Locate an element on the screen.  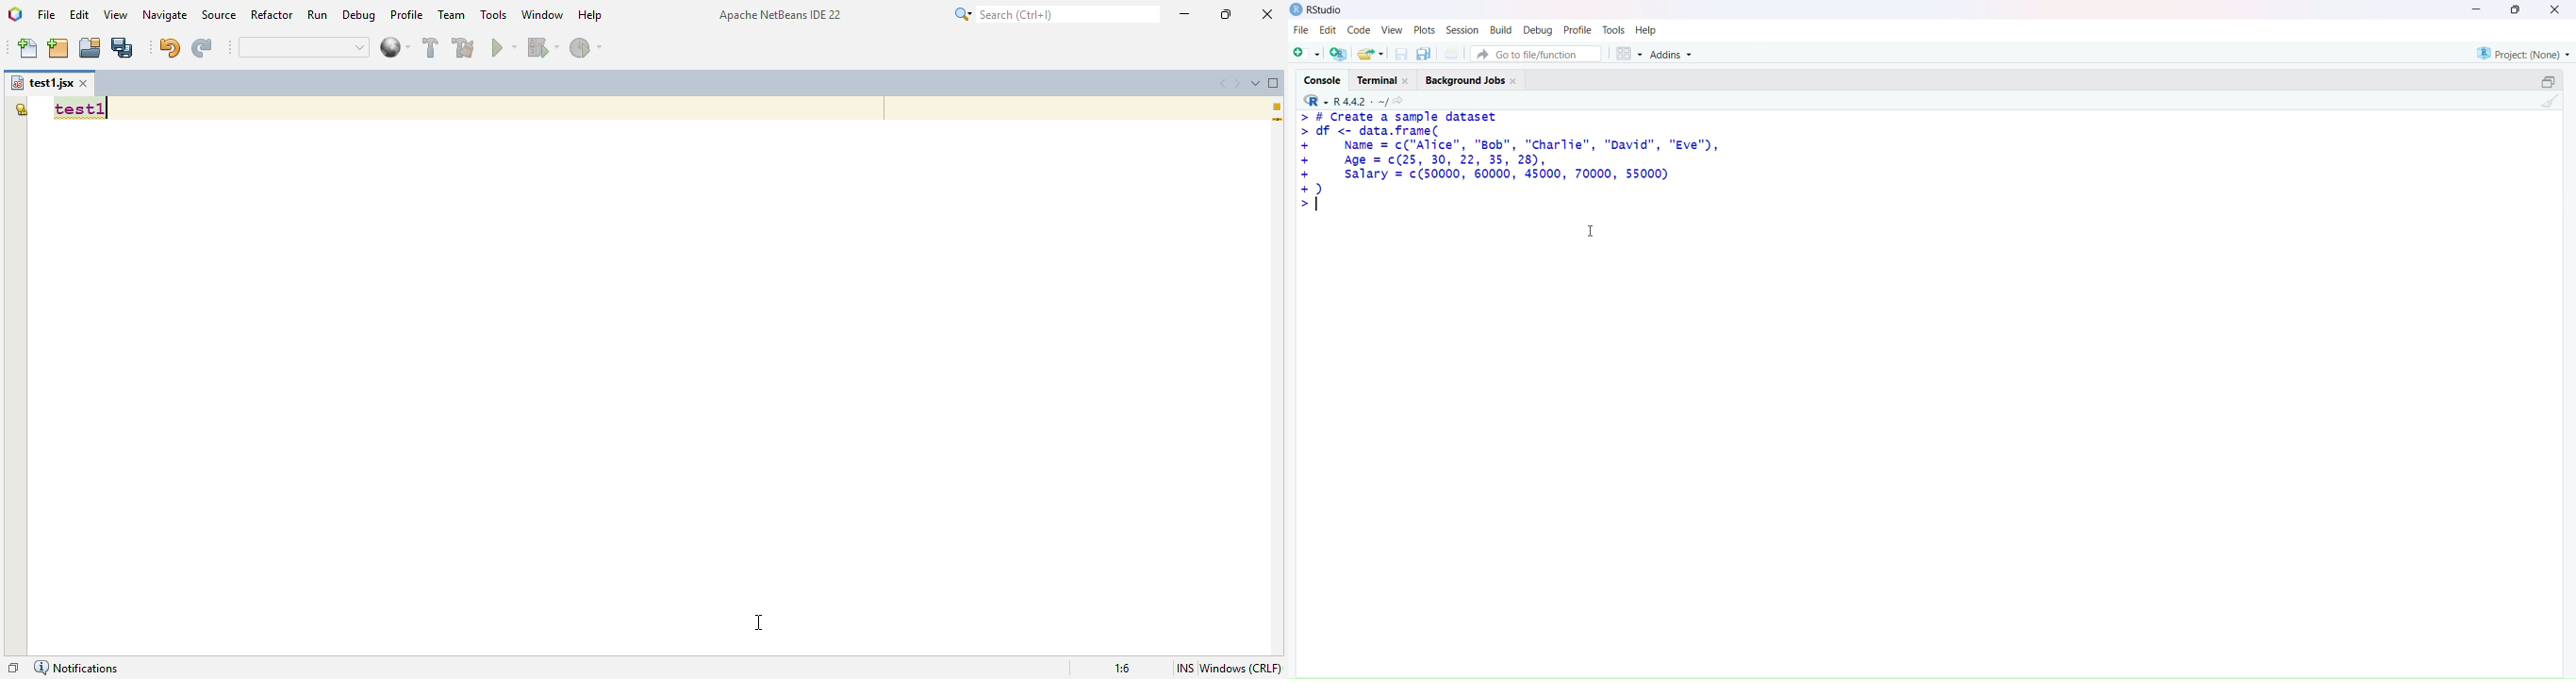
text cursor is located at coordinates (1316, 203).